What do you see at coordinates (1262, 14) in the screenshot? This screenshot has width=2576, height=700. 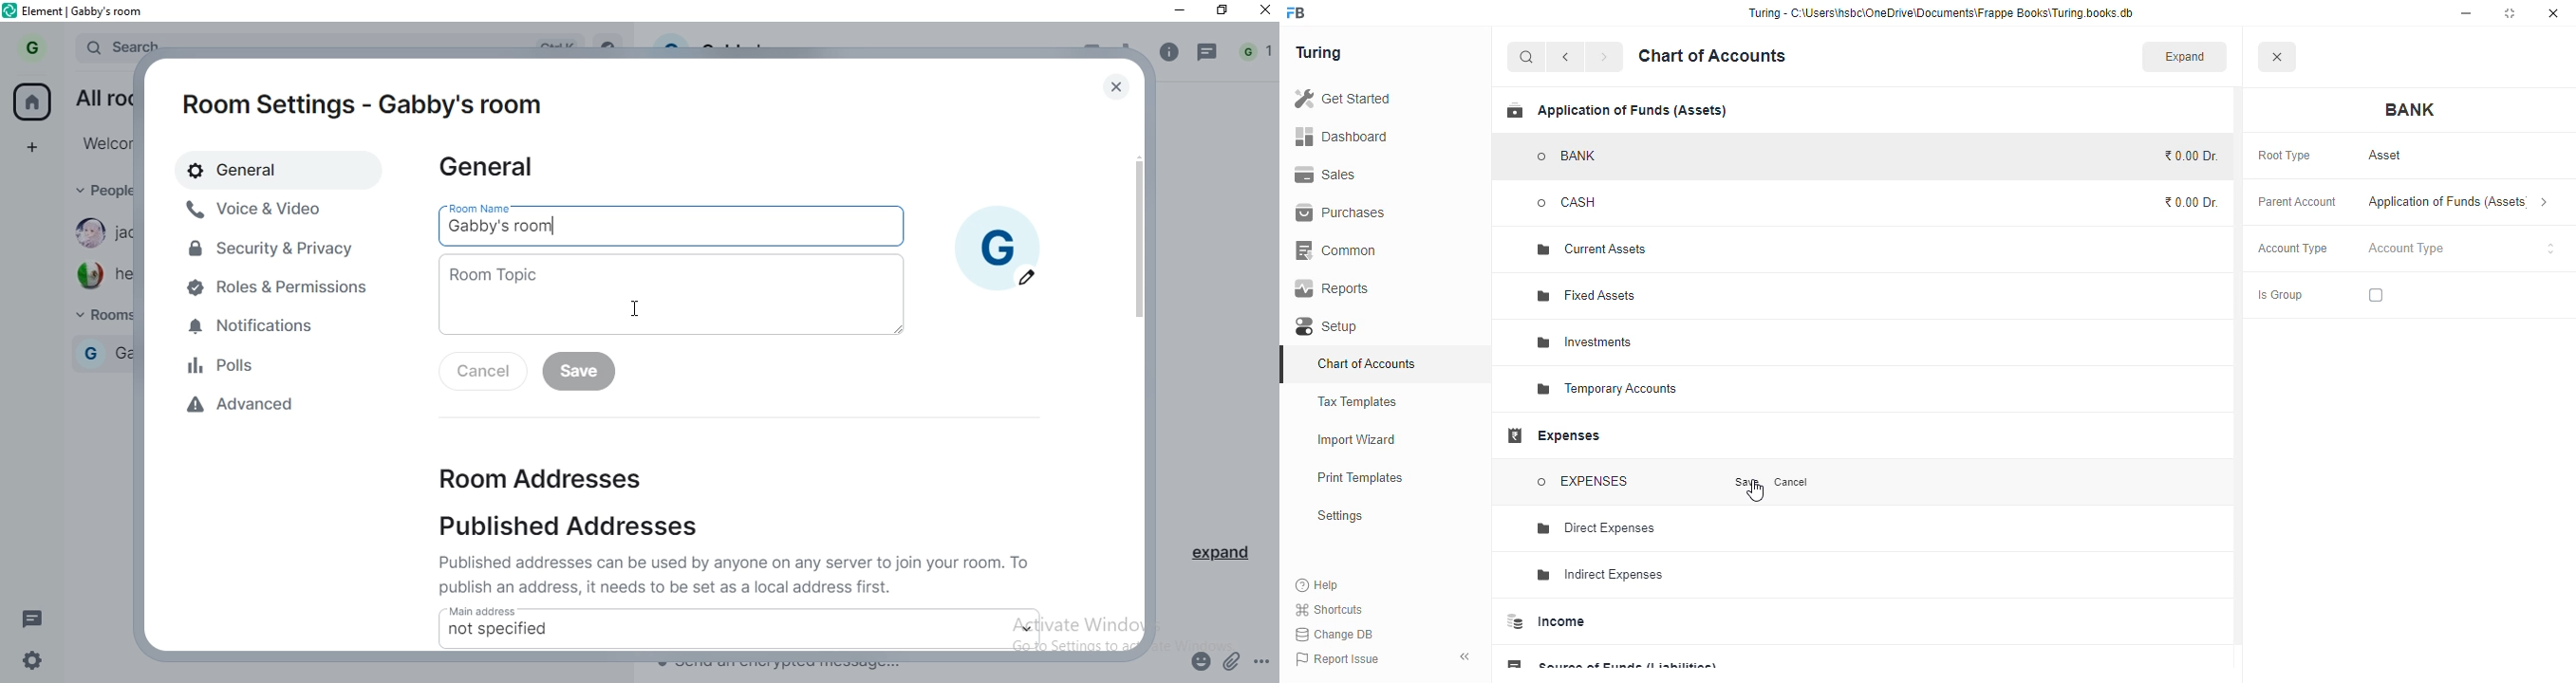 I see `close` at bounding box center [1262, 14].